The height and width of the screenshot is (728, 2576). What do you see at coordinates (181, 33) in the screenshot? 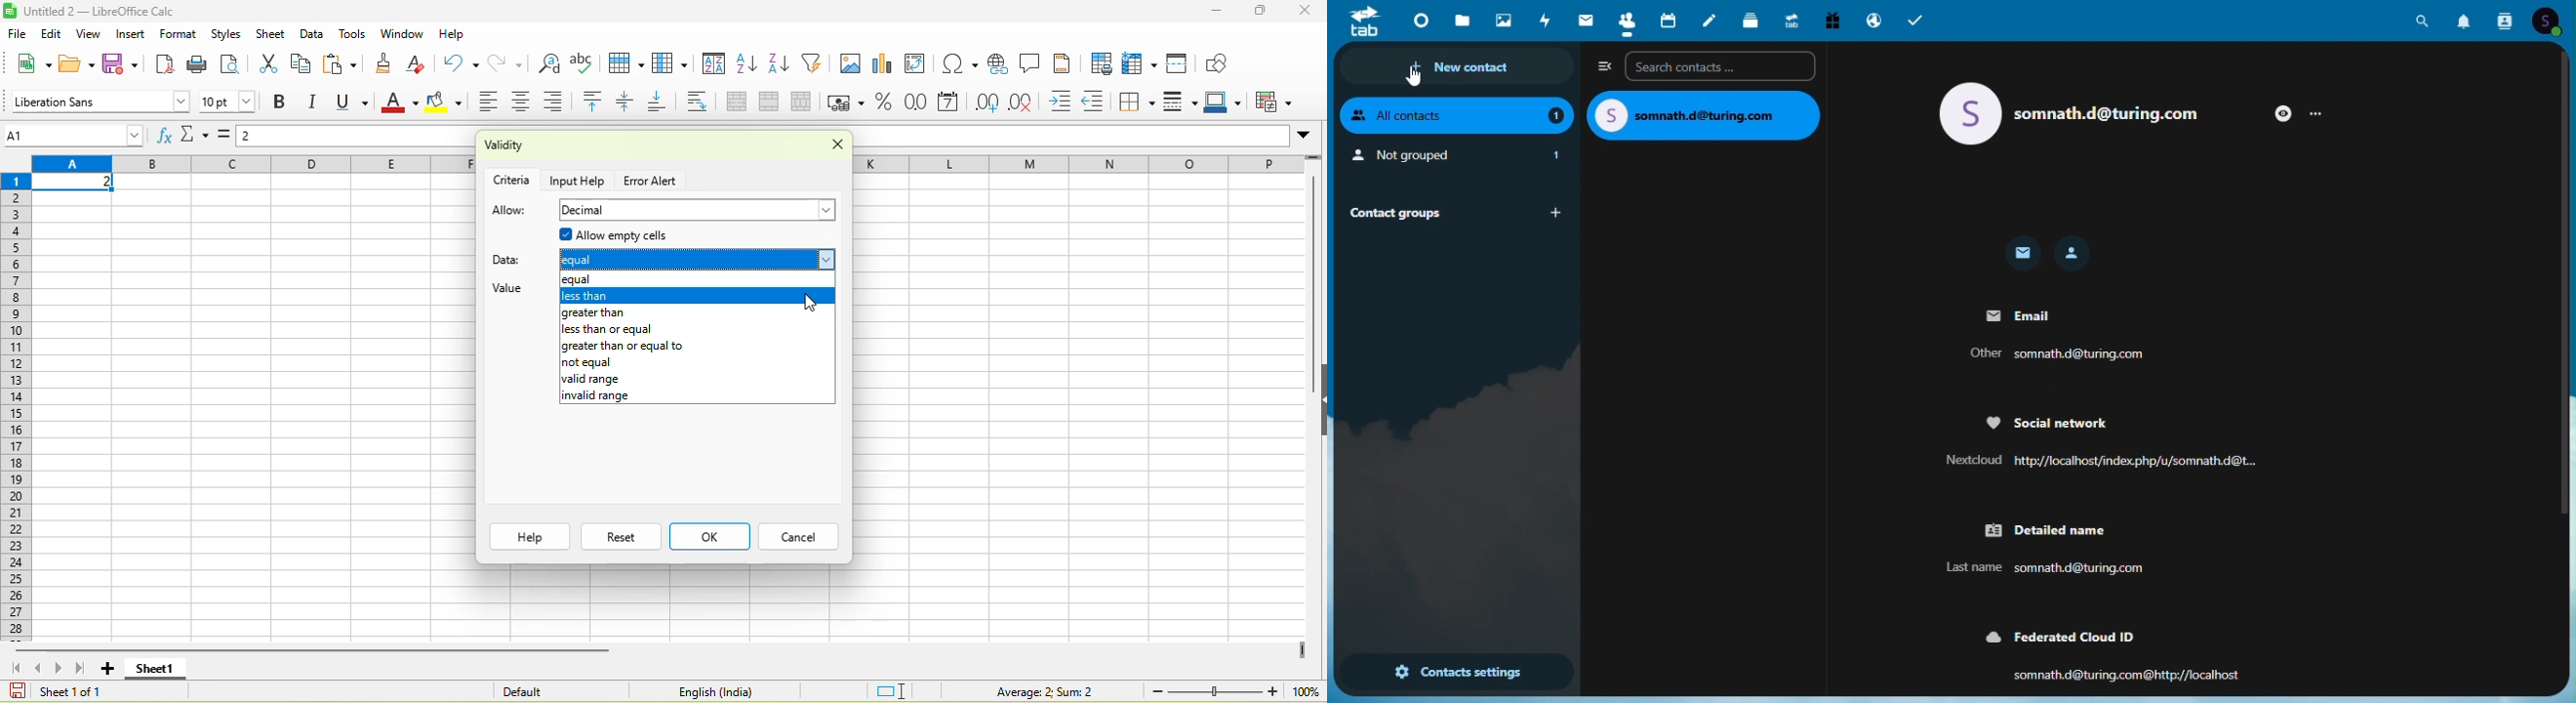
I see `format` at bounding box center [181, 33].